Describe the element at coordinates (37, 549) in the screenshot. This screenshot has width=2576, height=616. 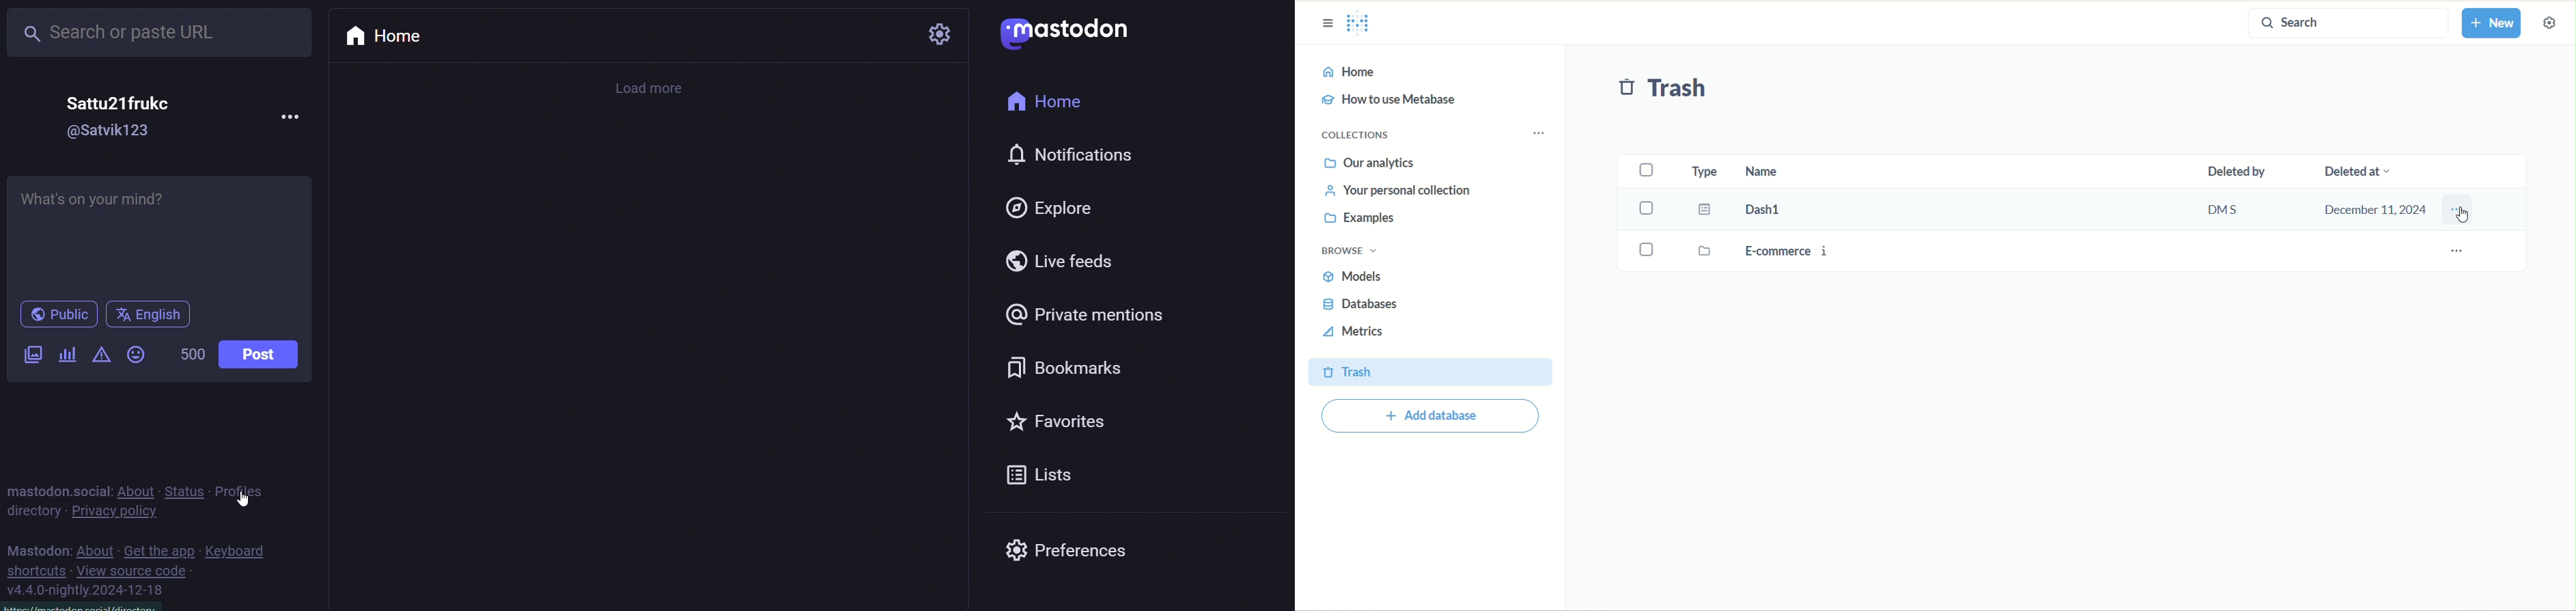
I see `mastodon` at that location.